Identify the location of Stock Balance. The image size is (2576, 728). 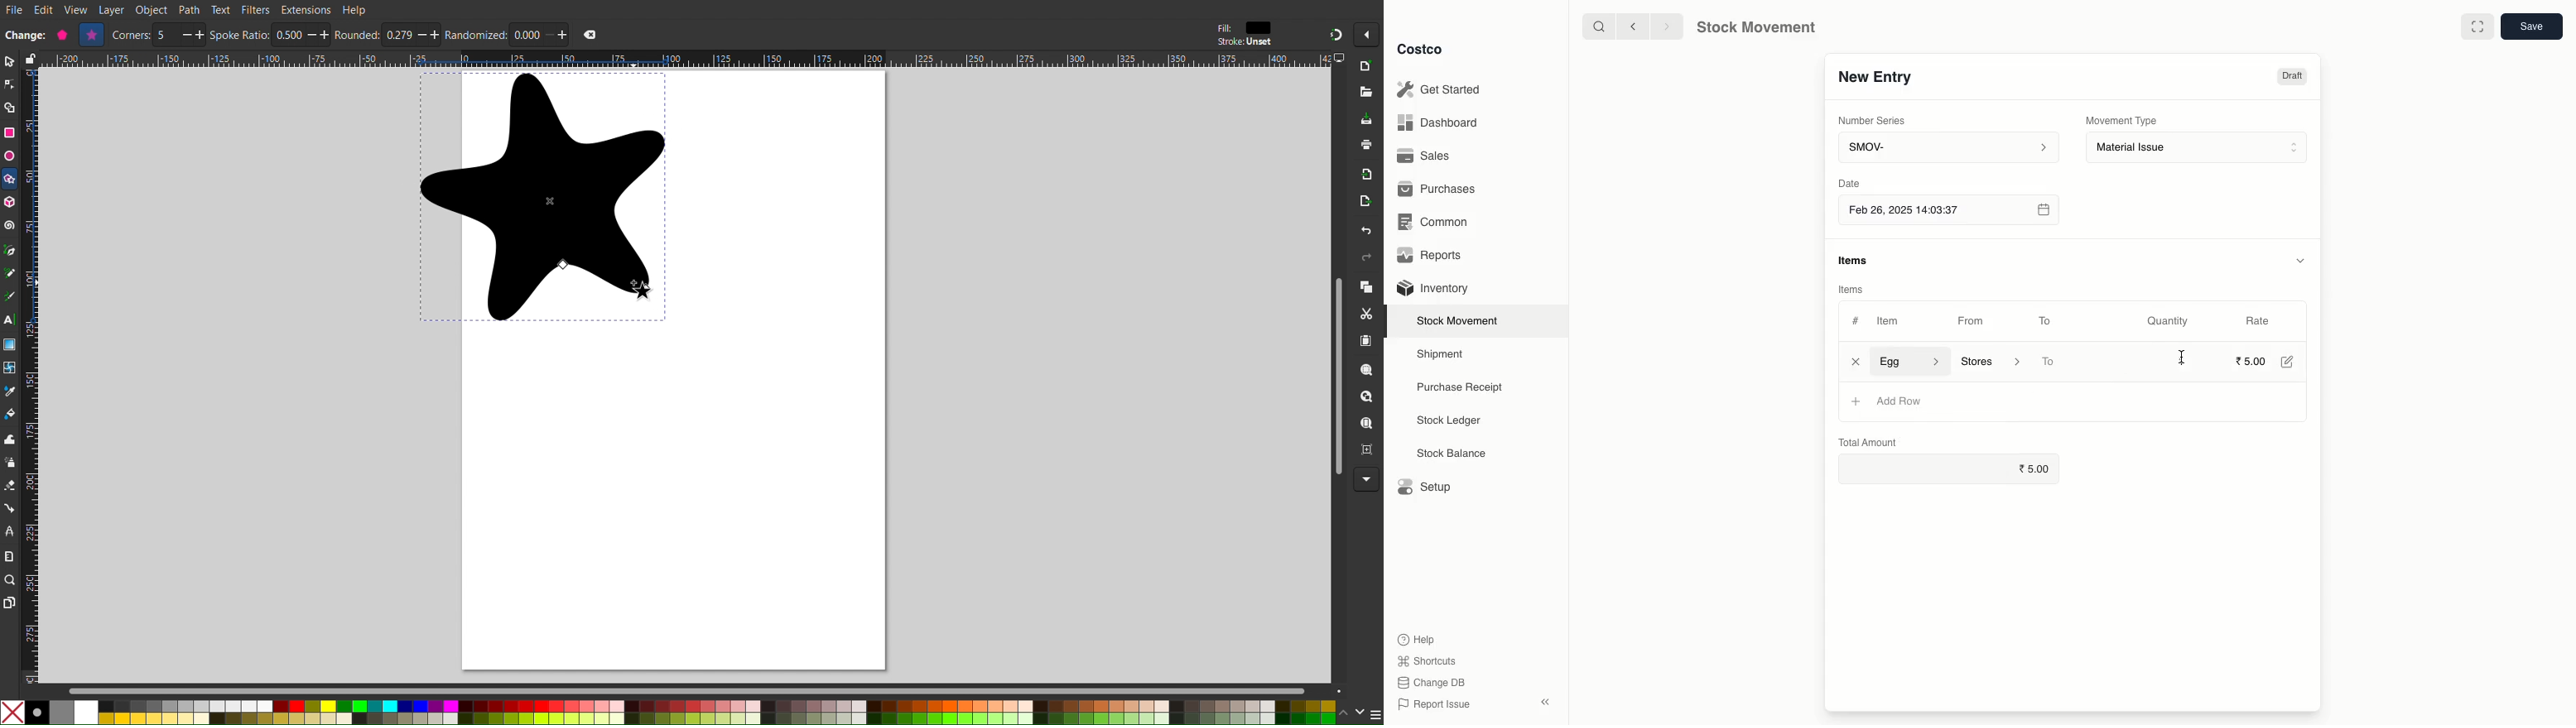
(1453, 454).